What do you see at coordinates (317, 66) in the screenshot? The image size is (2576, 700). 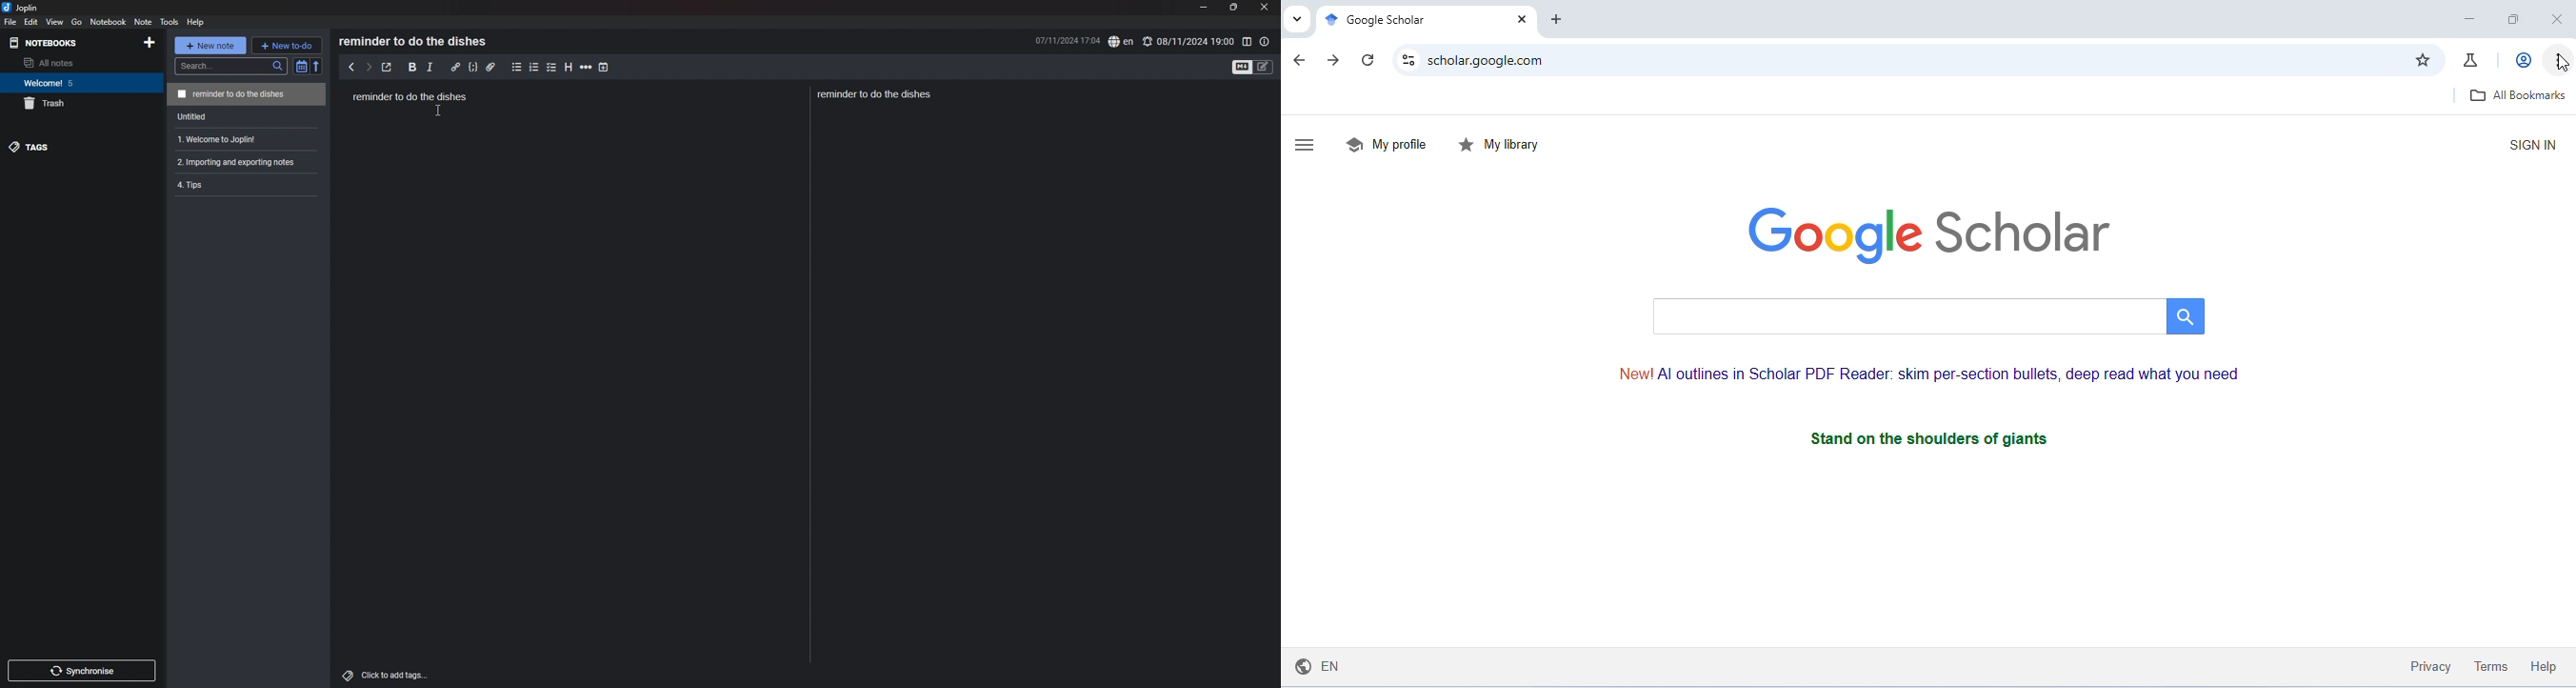 I see `reverse sort order` at bounding box center [317, 66].